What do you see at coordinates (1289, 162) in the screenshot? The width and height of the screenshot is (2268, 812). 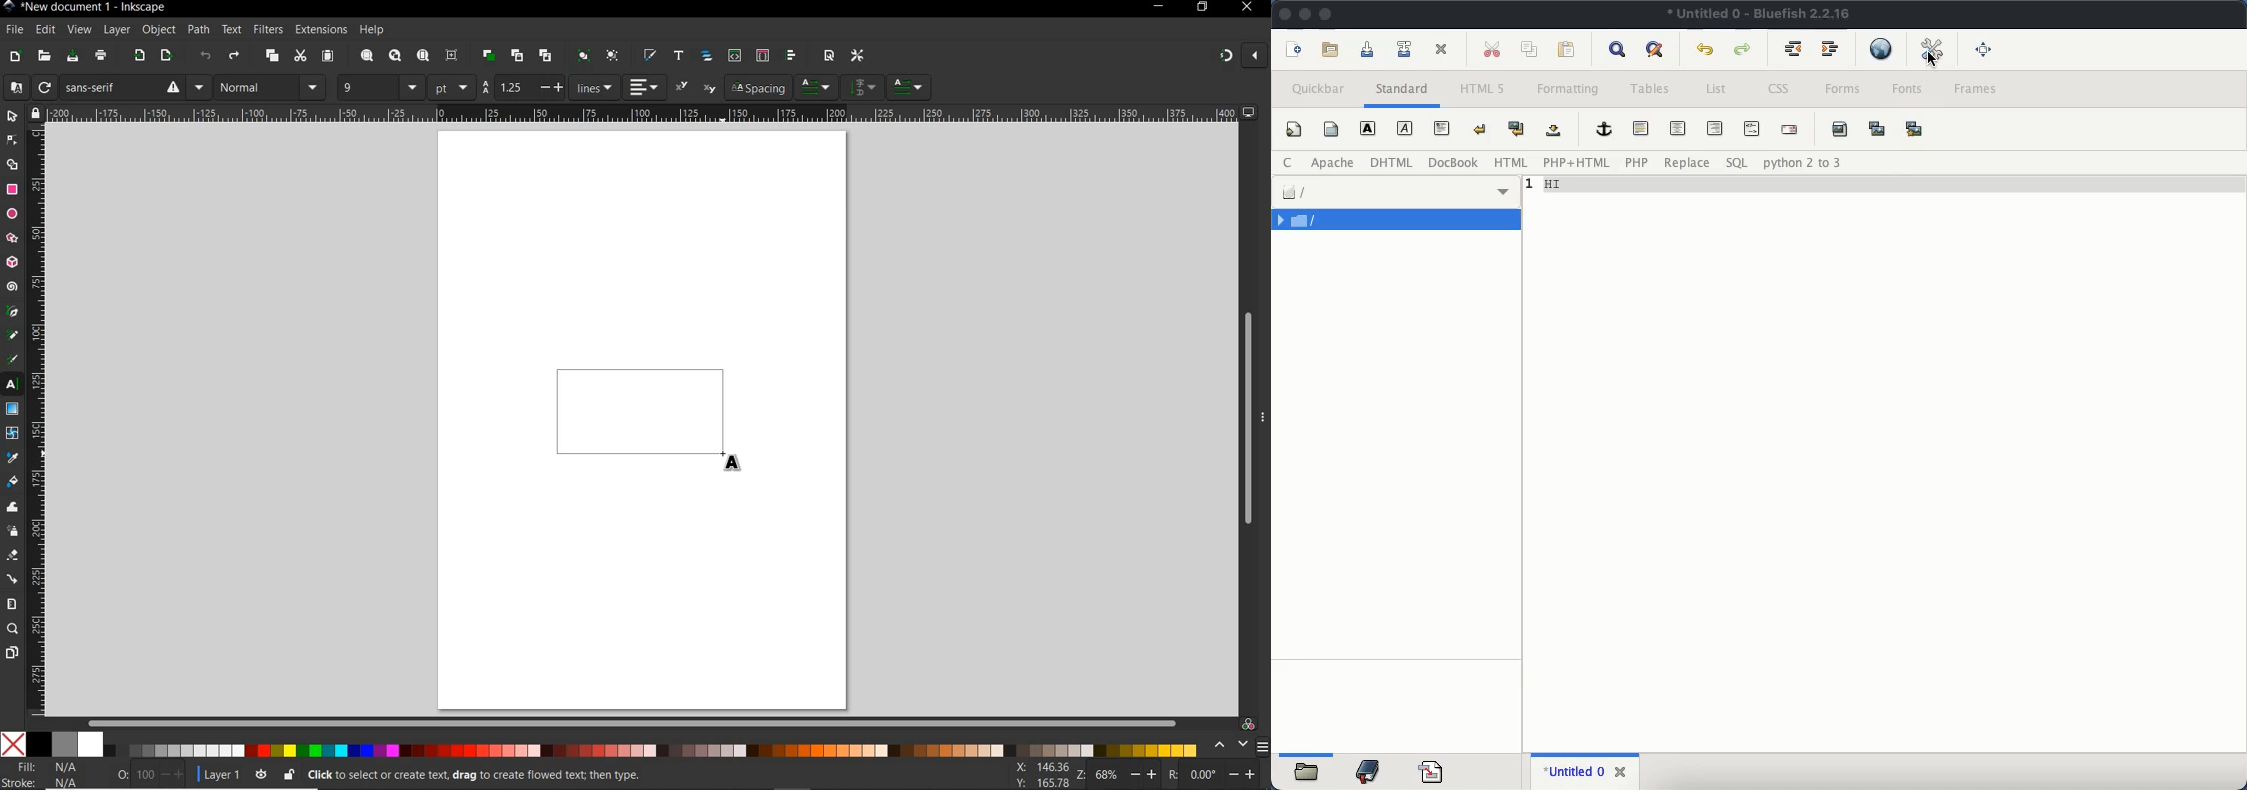 I see `c` at bounding box center [1289, 162].